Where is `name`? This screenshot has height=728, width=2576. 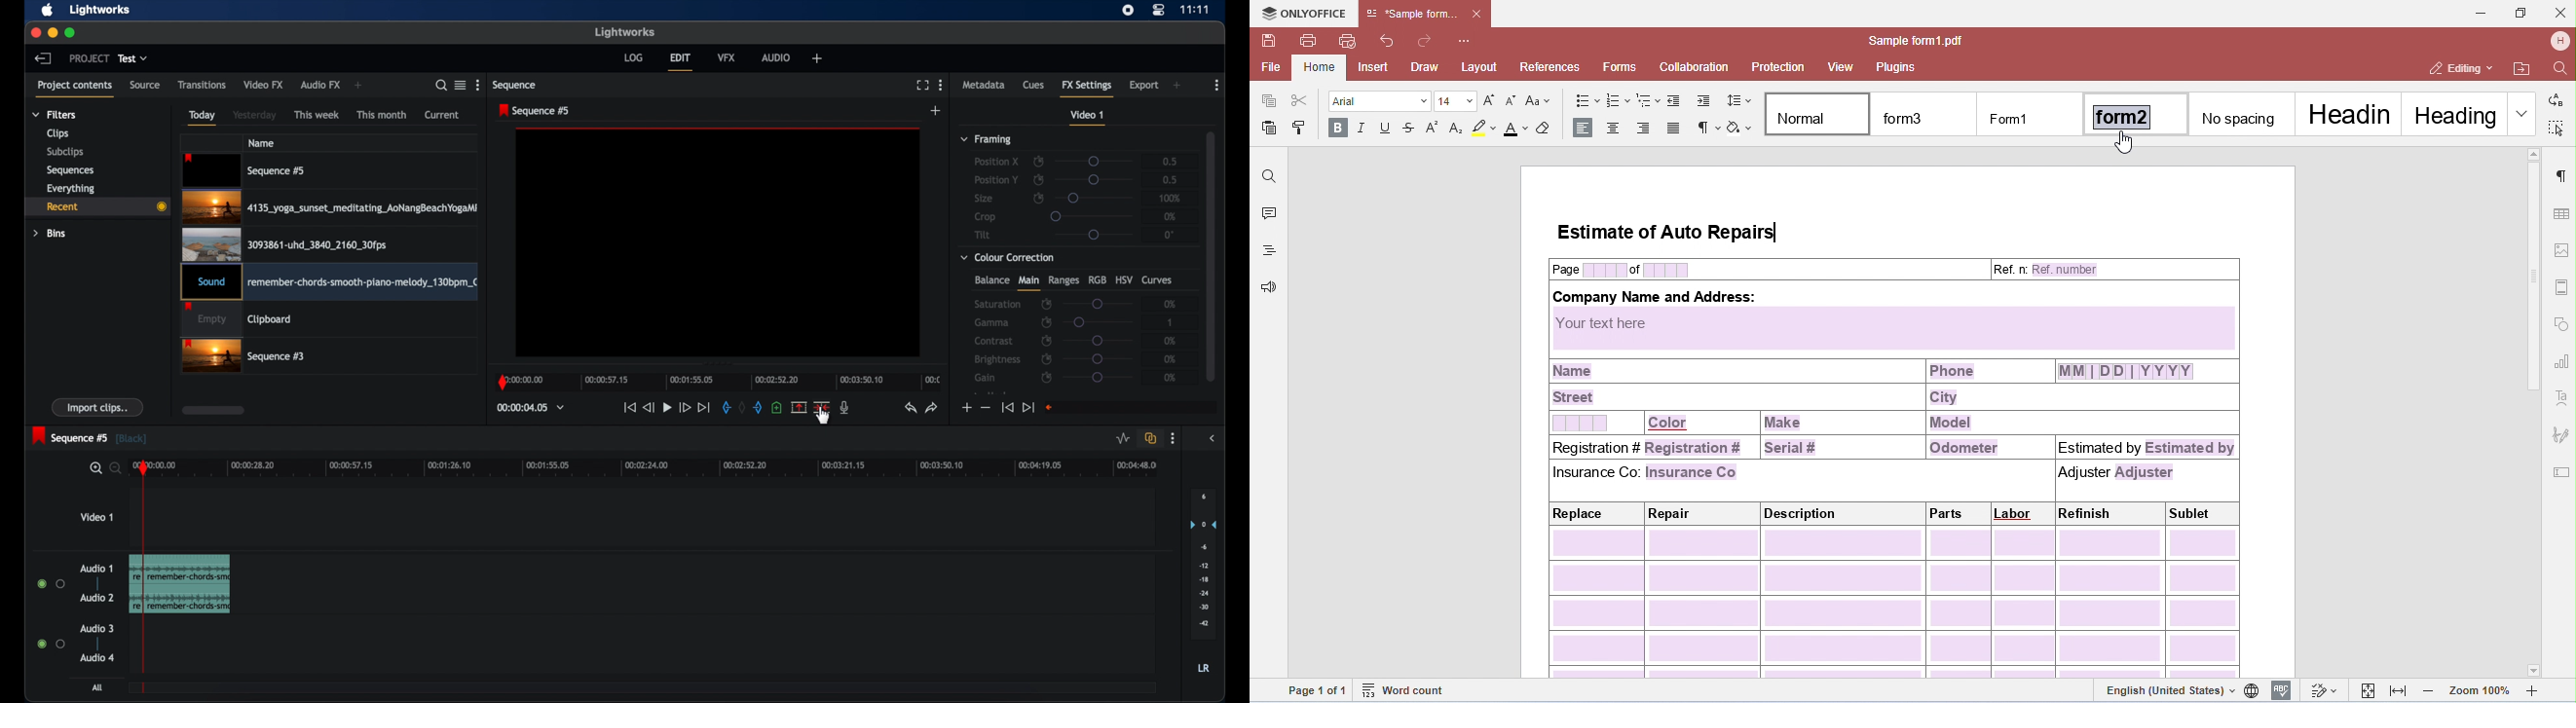
name is located at coordinates (261, 143).